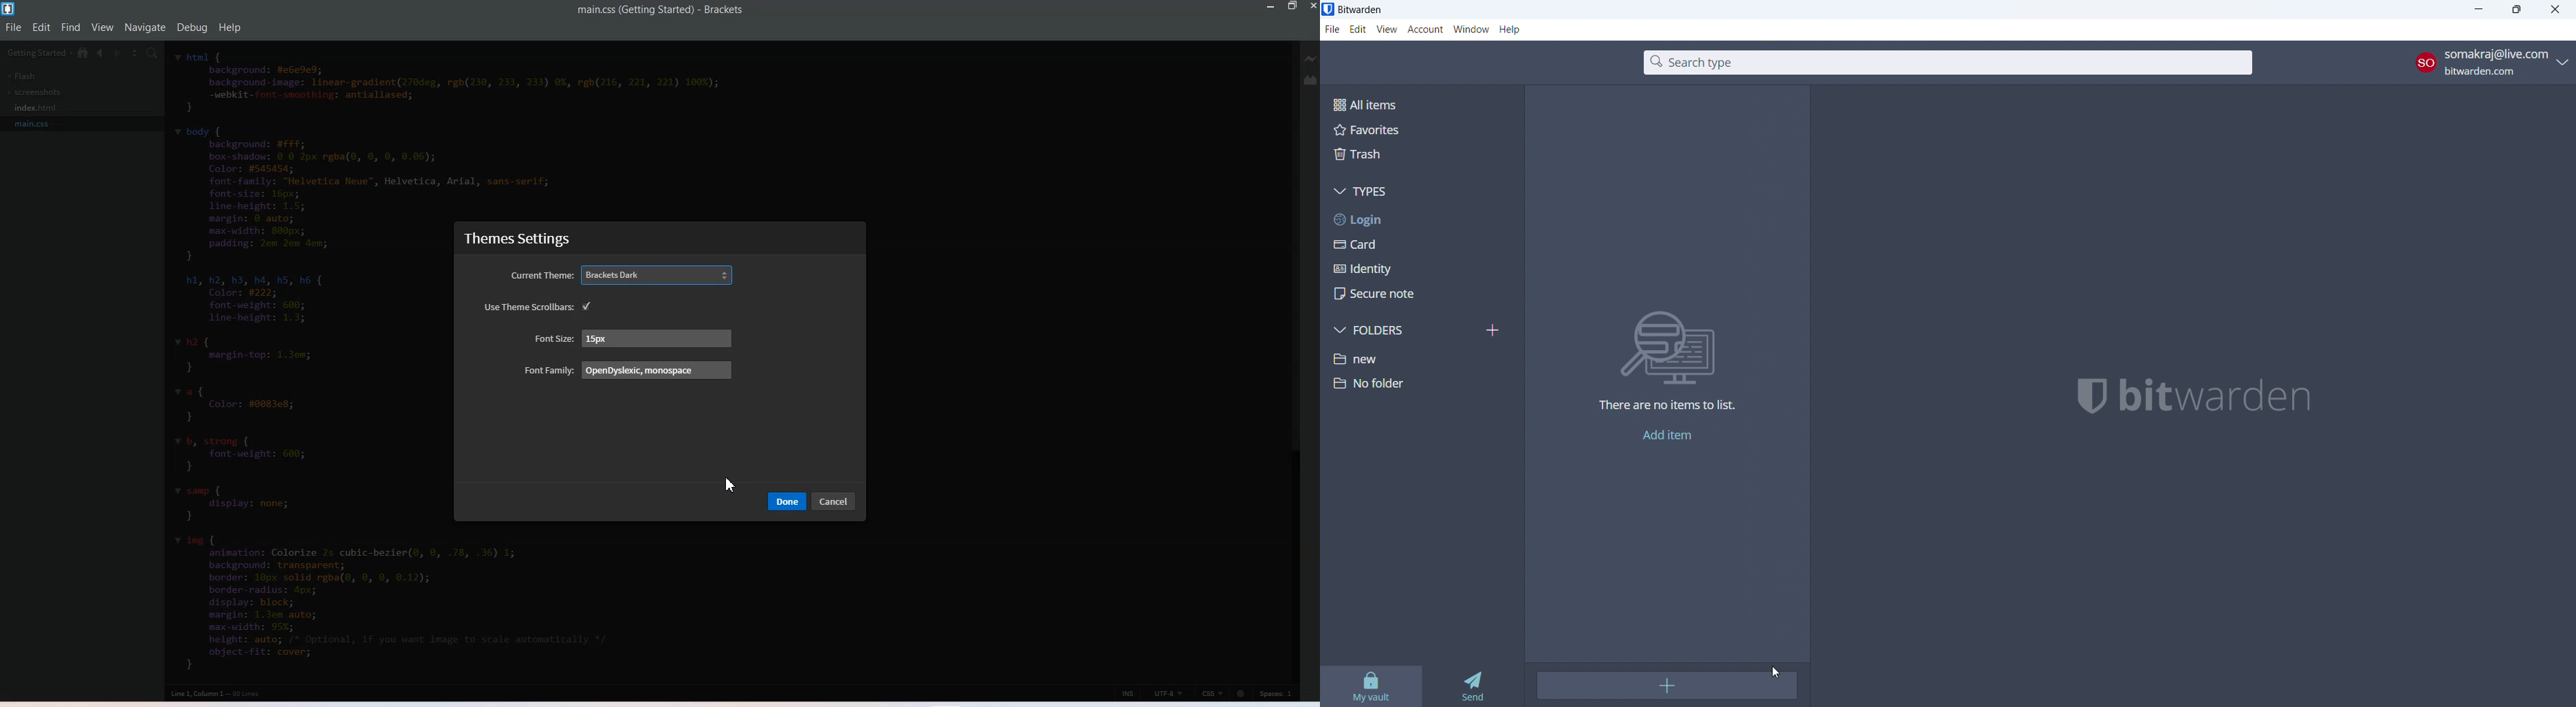  Describe the element at coordinates (1510, 30) in the screenshot. I see `help` at that location.